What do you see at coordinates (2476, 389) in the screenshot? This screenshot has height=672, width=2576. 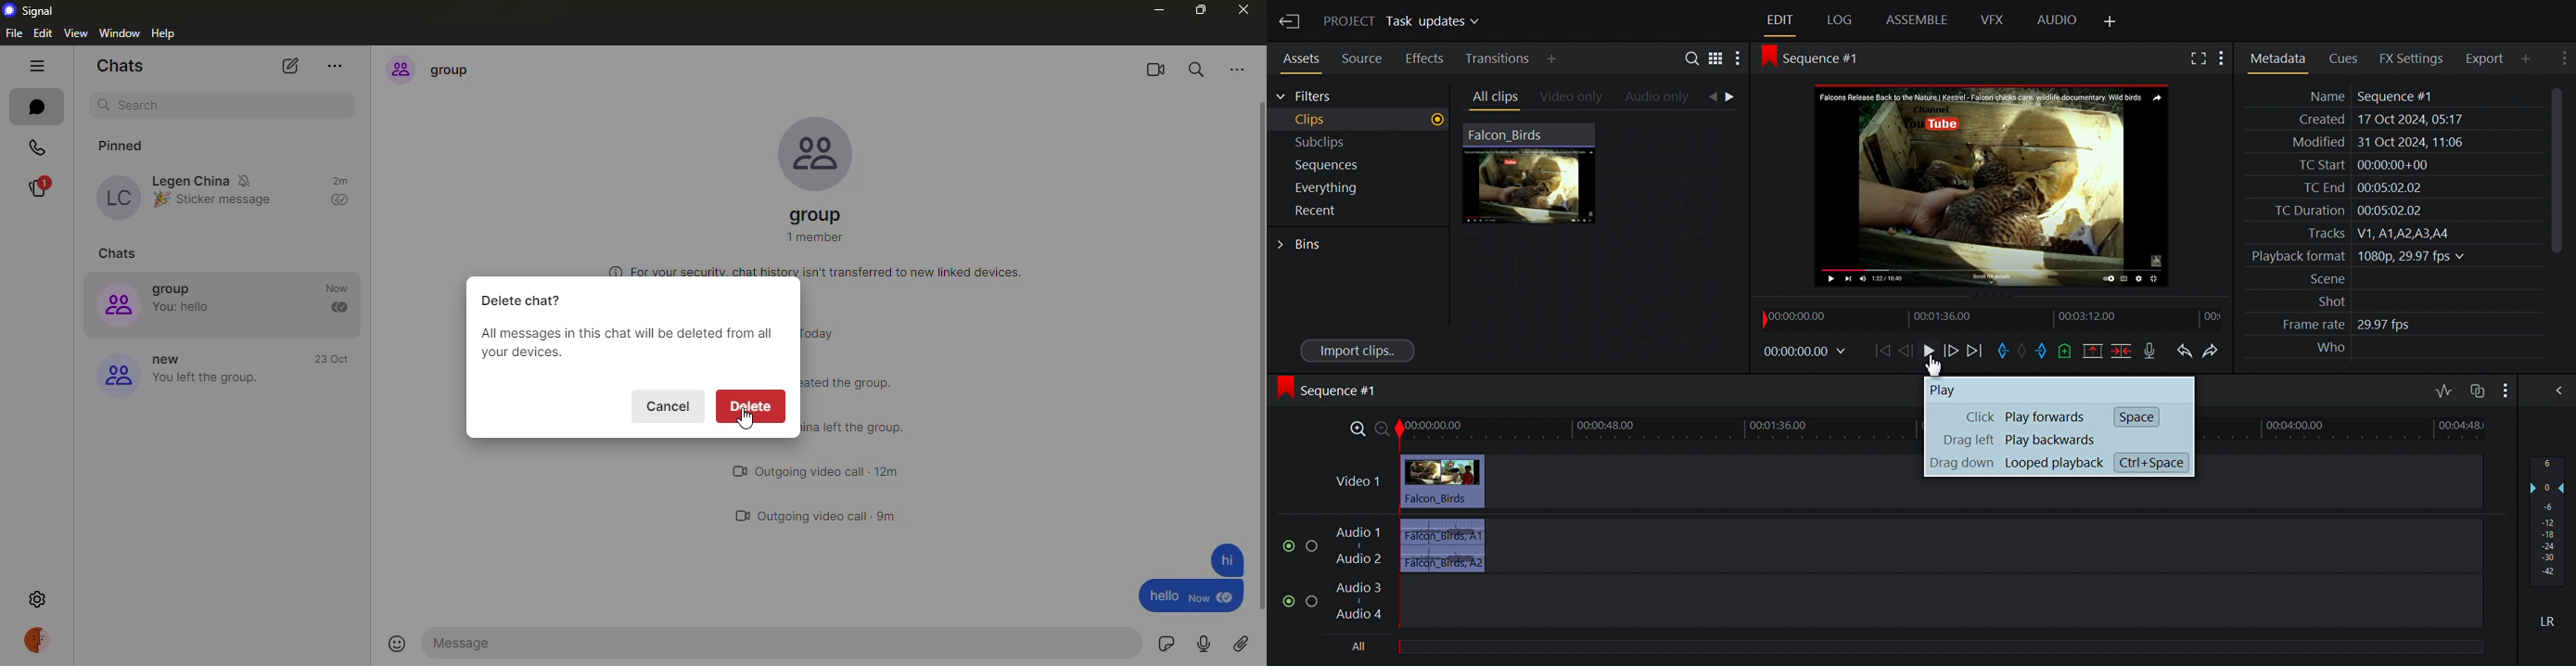 I see `Toggle audio track sync` at bounding box center [2476, 389].